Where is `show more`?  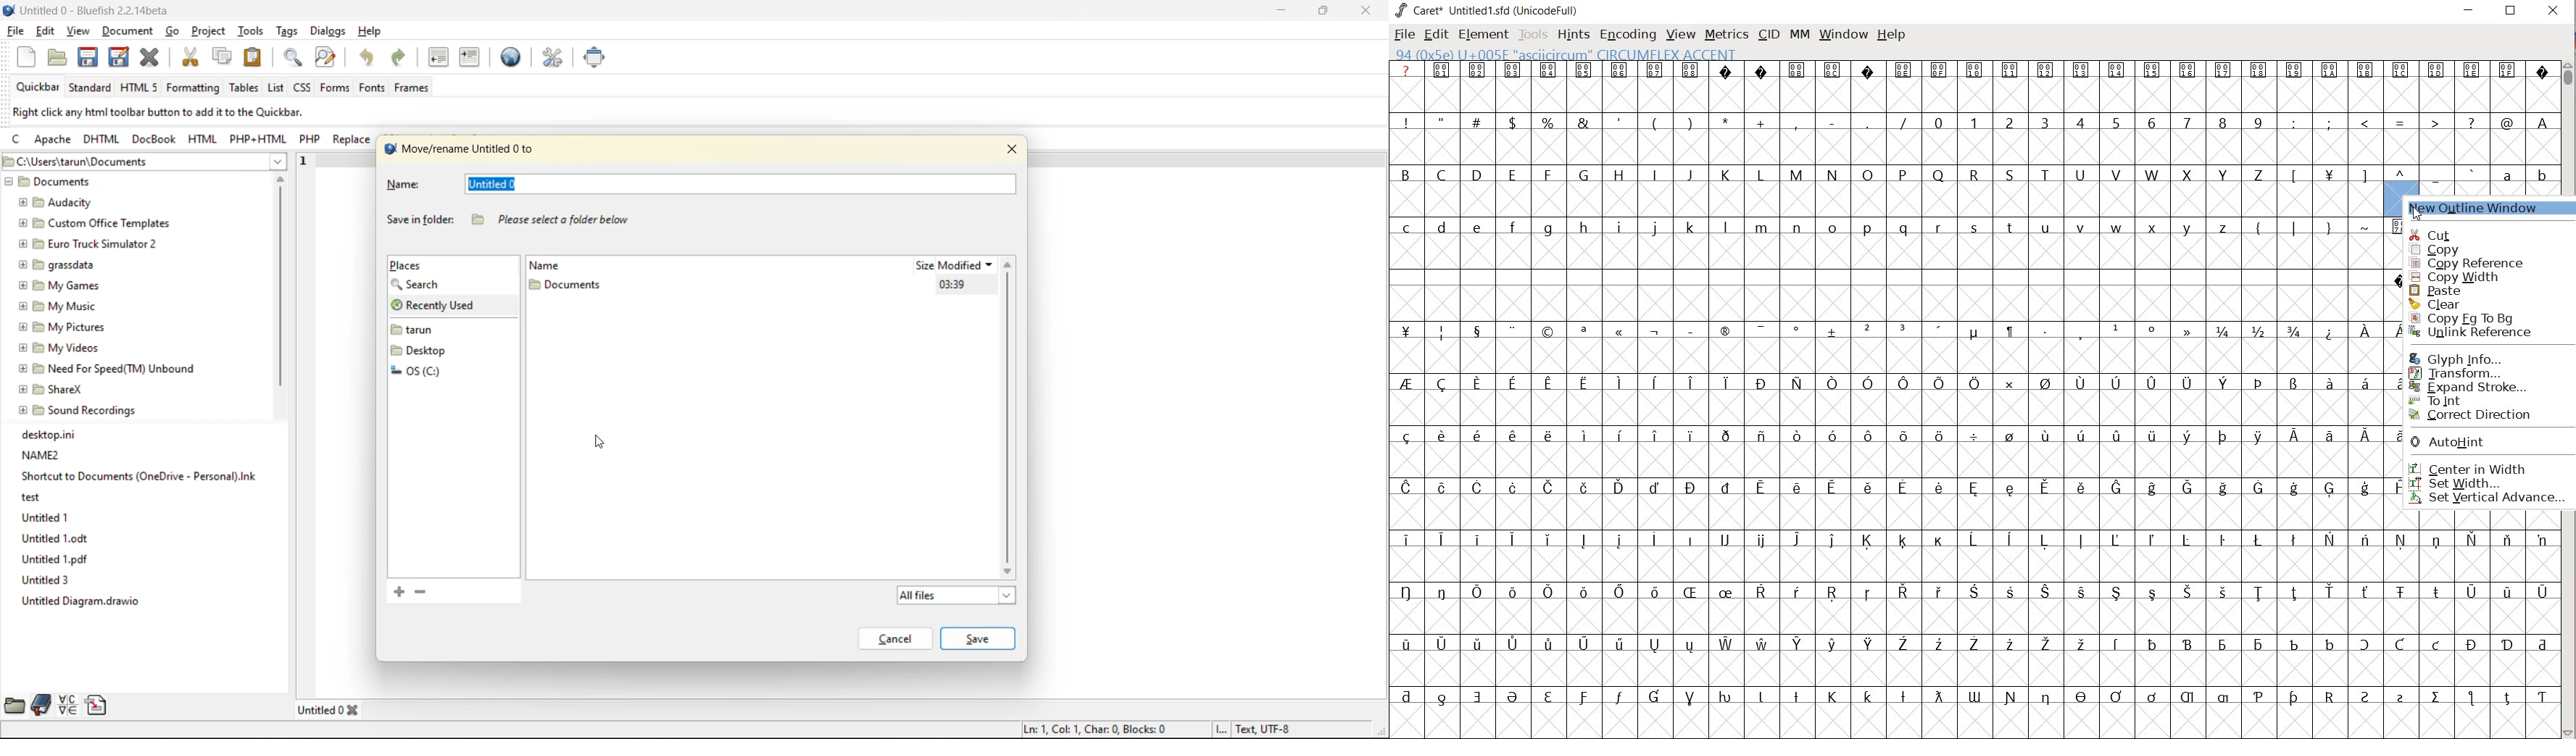 show more is located at coordinates (281, 161).